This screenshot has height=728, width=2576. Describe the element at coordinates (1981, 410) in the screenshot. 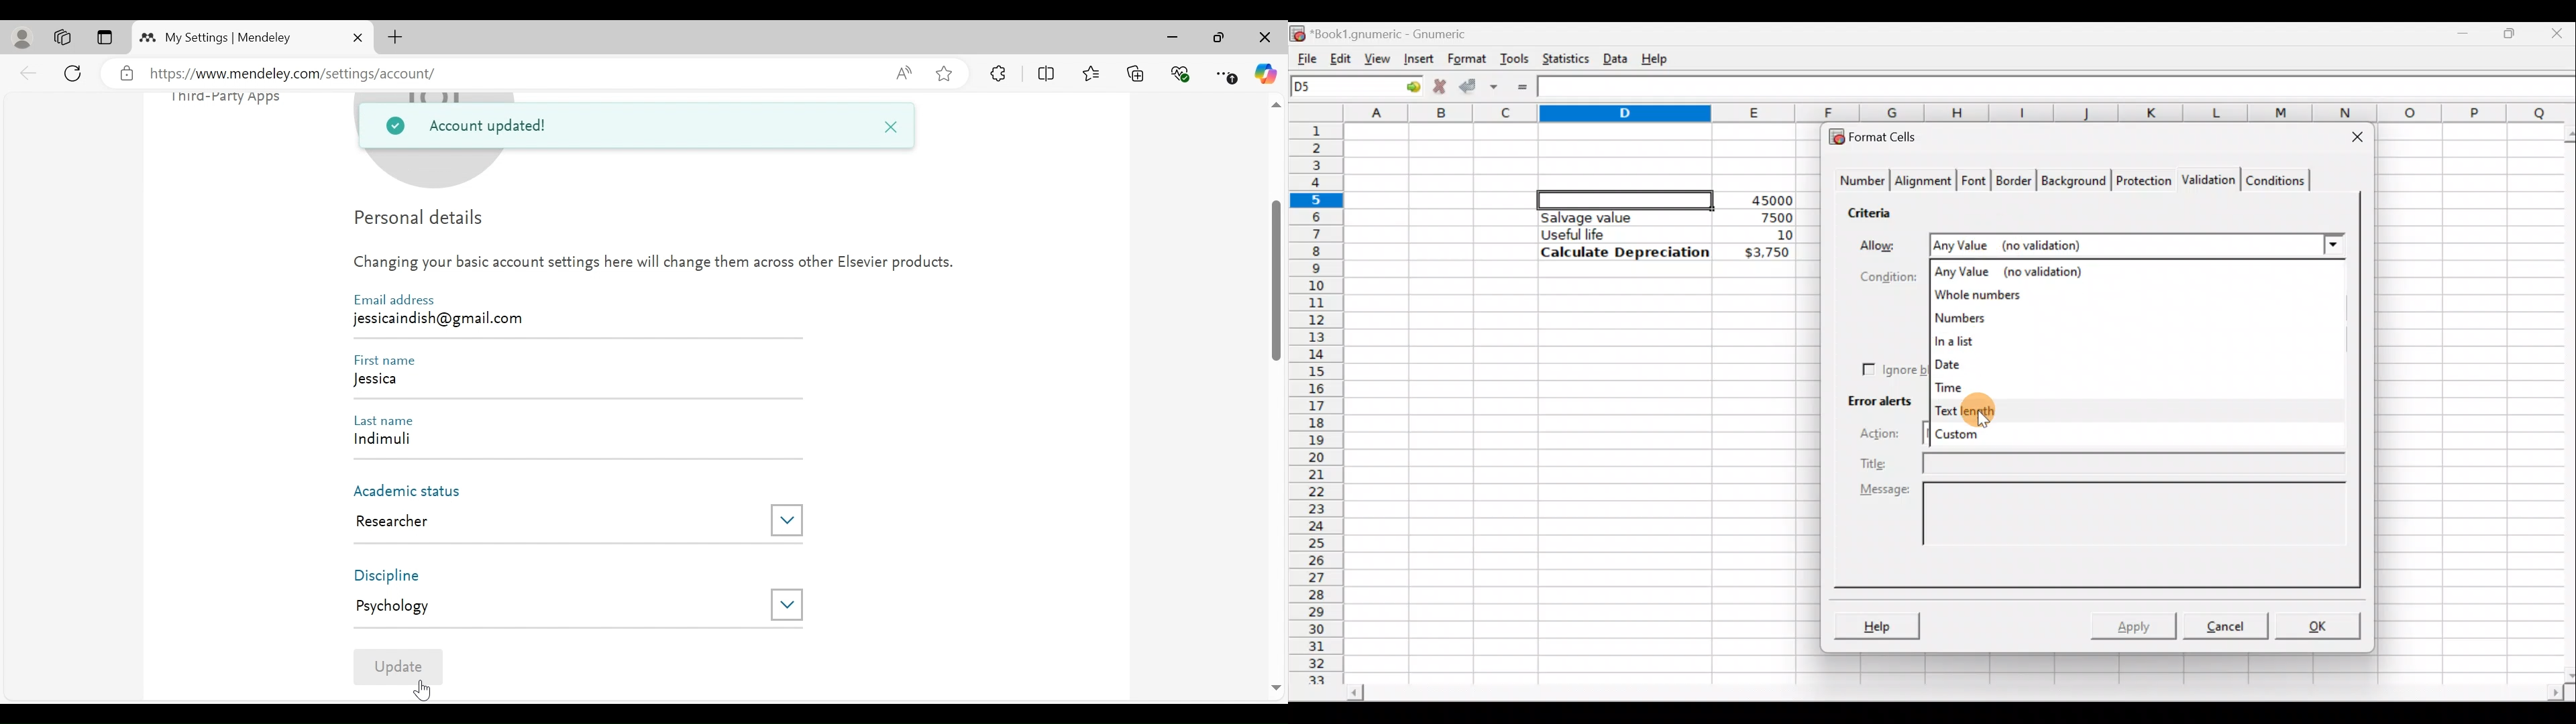

I see `Text length` at that location.